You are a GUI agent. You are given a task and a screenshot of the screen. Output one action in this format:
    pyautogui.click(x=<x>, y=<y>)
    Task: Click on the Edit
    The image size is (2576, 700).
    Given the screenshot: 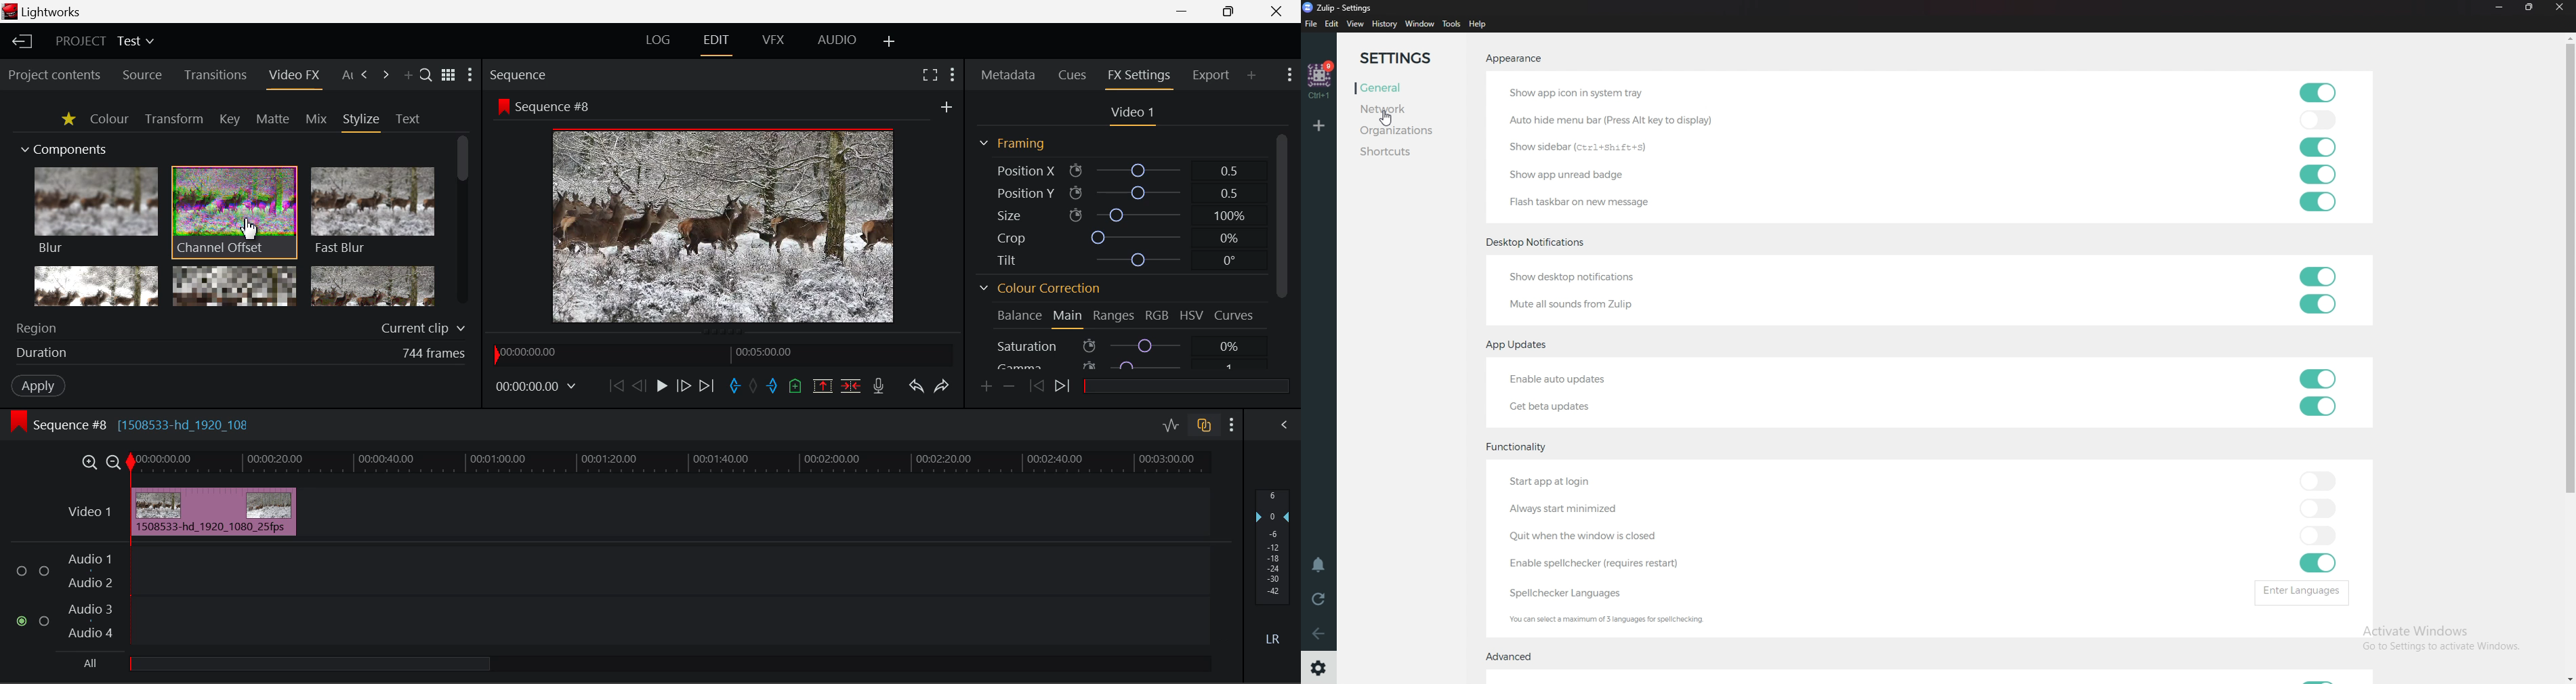 What is the action you would take?
    pyautogui.click(x=1333, y=25)
    